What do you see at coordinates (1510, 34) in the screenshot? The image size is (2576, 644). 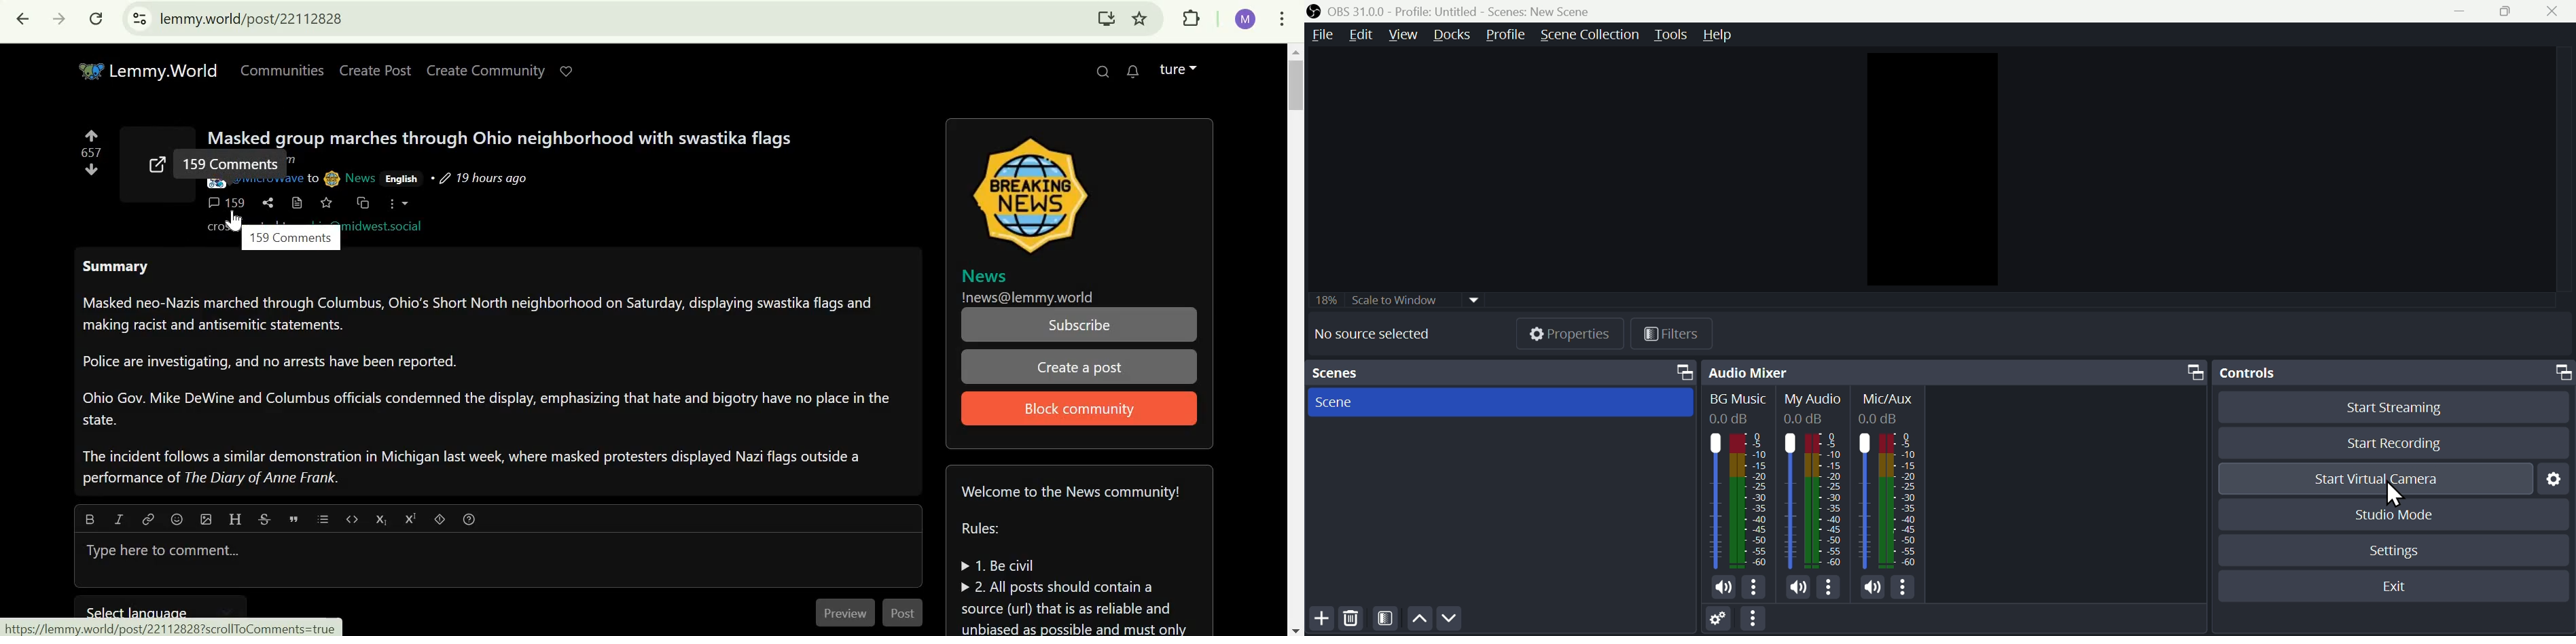 I see `Profile` at bounding box center [1510, 34].